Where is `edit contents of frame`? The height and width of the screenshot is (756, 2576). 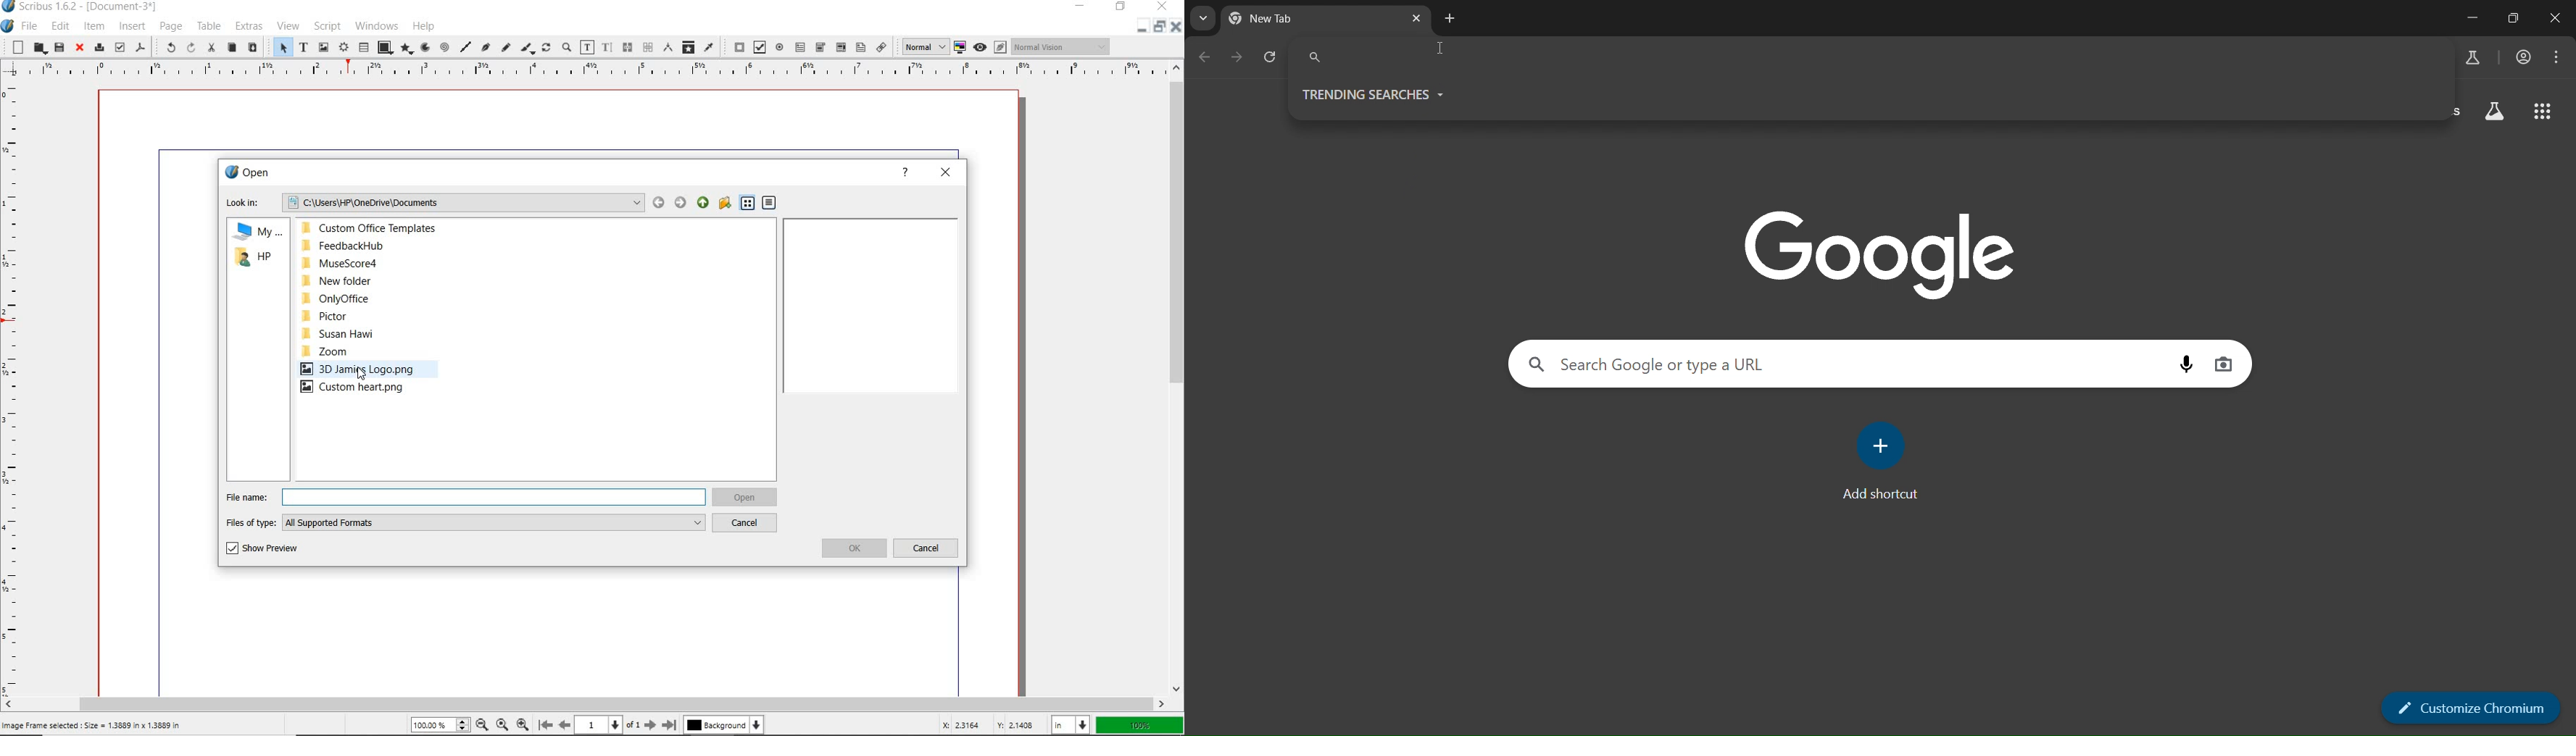
edit contents of frame is located at coordinates (587, 47).